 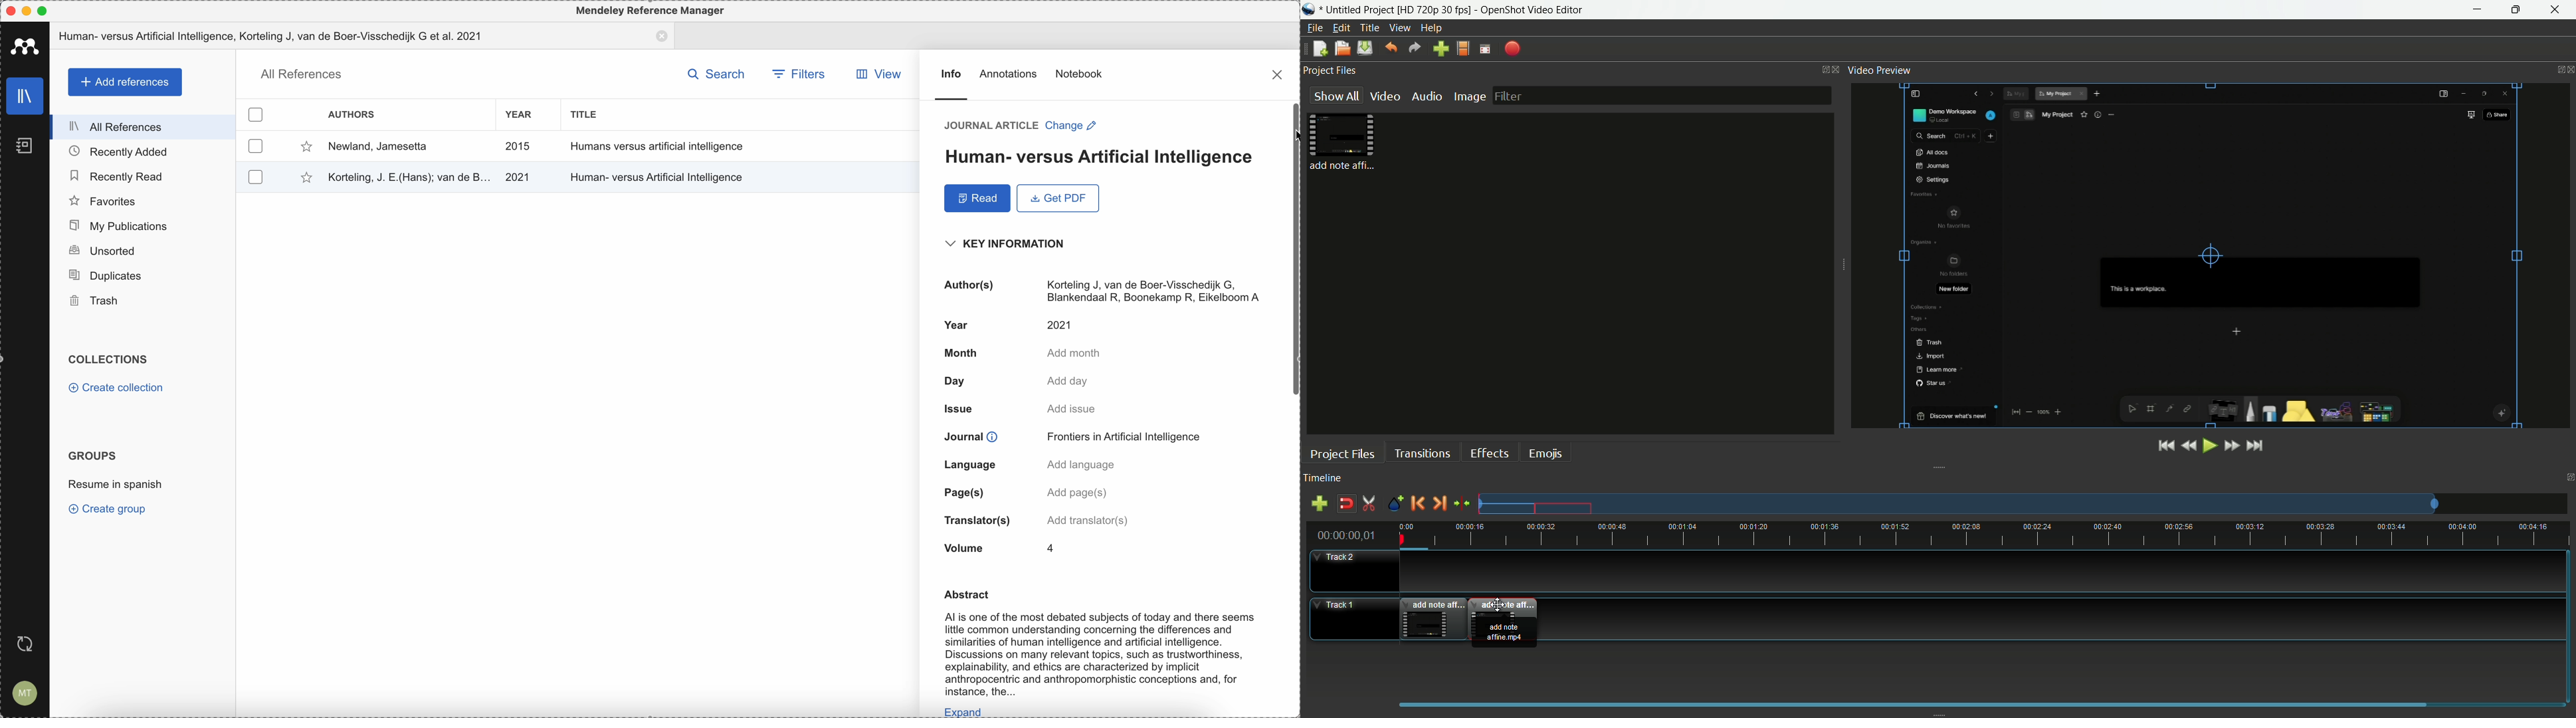 I want to click on Human-versus Artificial Intelligence, so click(x=1095, y=158).